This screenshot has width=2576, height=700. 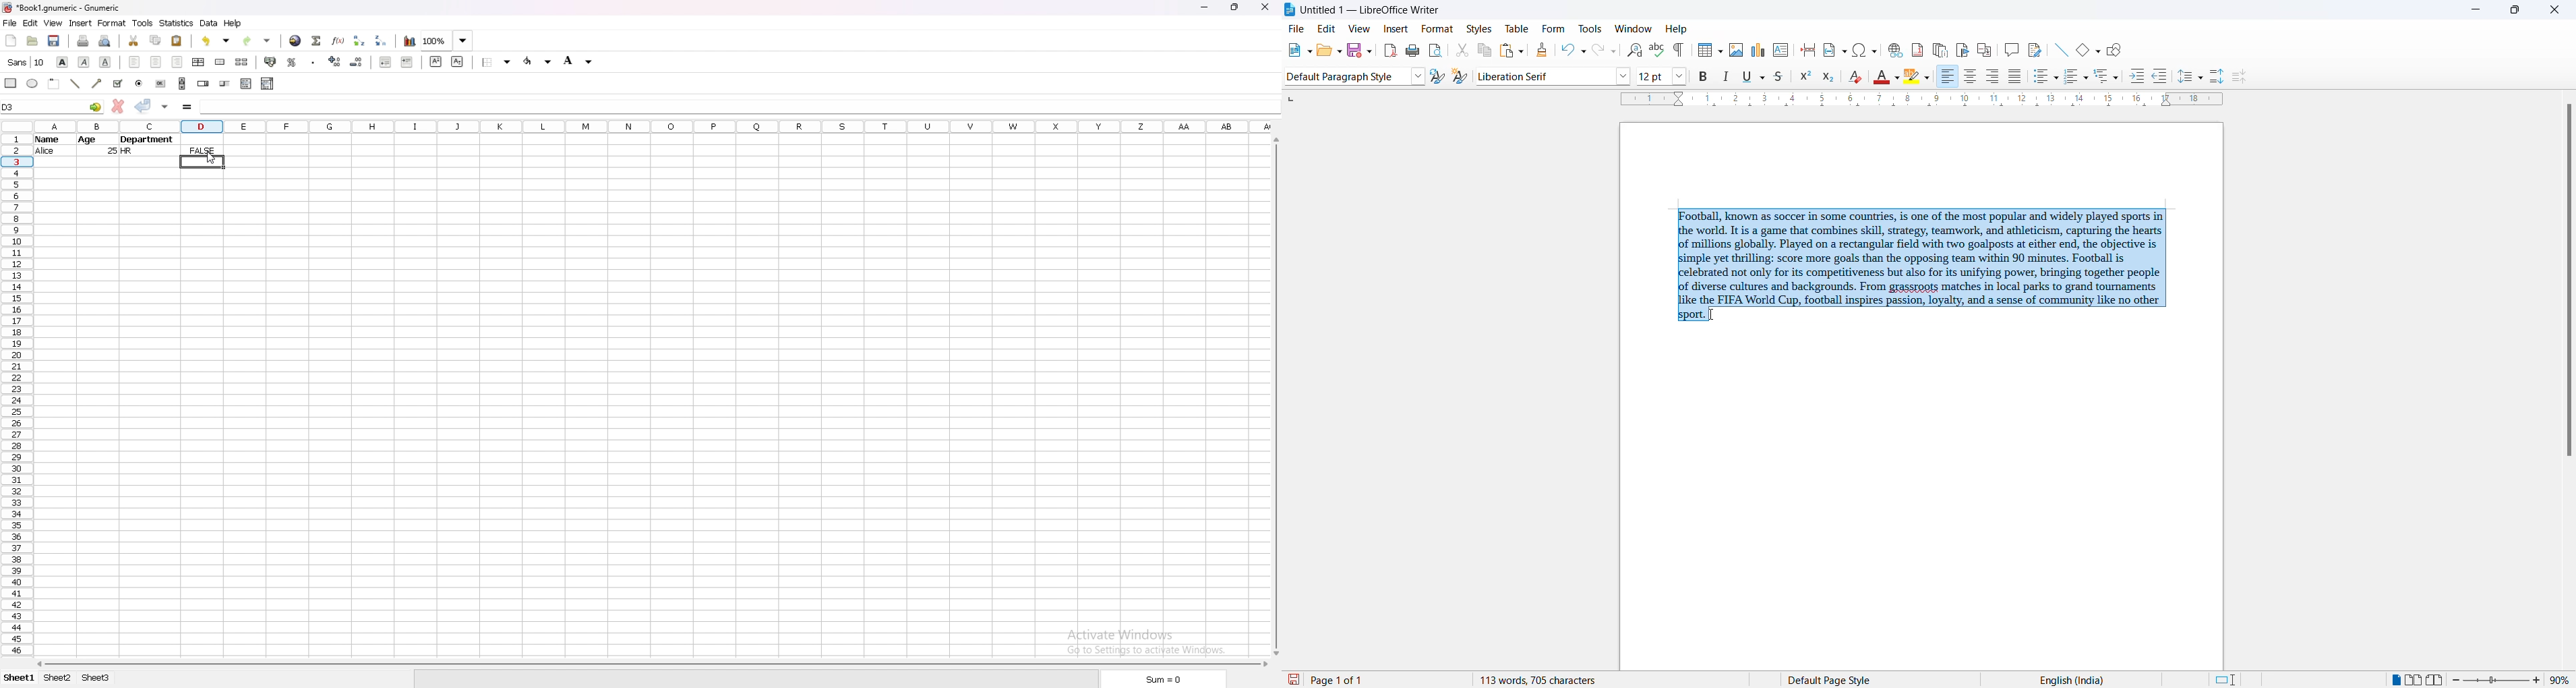 What do you see at coordinates (134, 41) in the screenshot?
I see `cut` at bounding box center [134, 41].